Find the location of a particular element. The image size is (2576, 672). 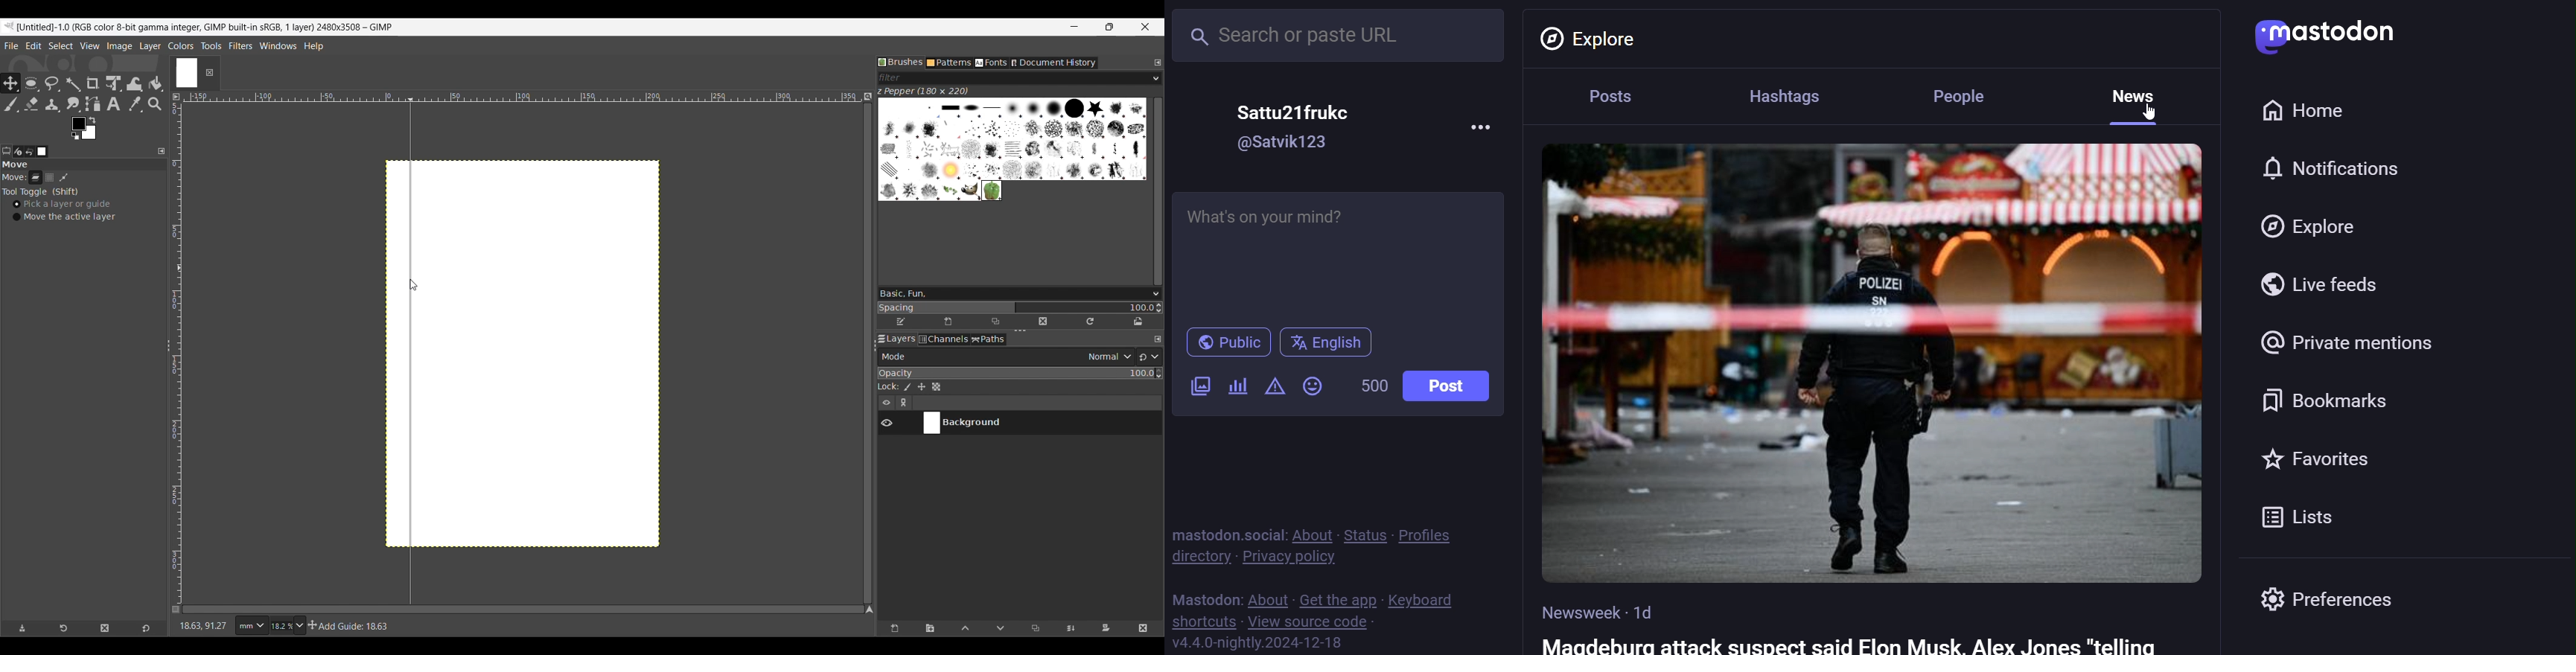

get the app is located at coordinates (1337, 599).